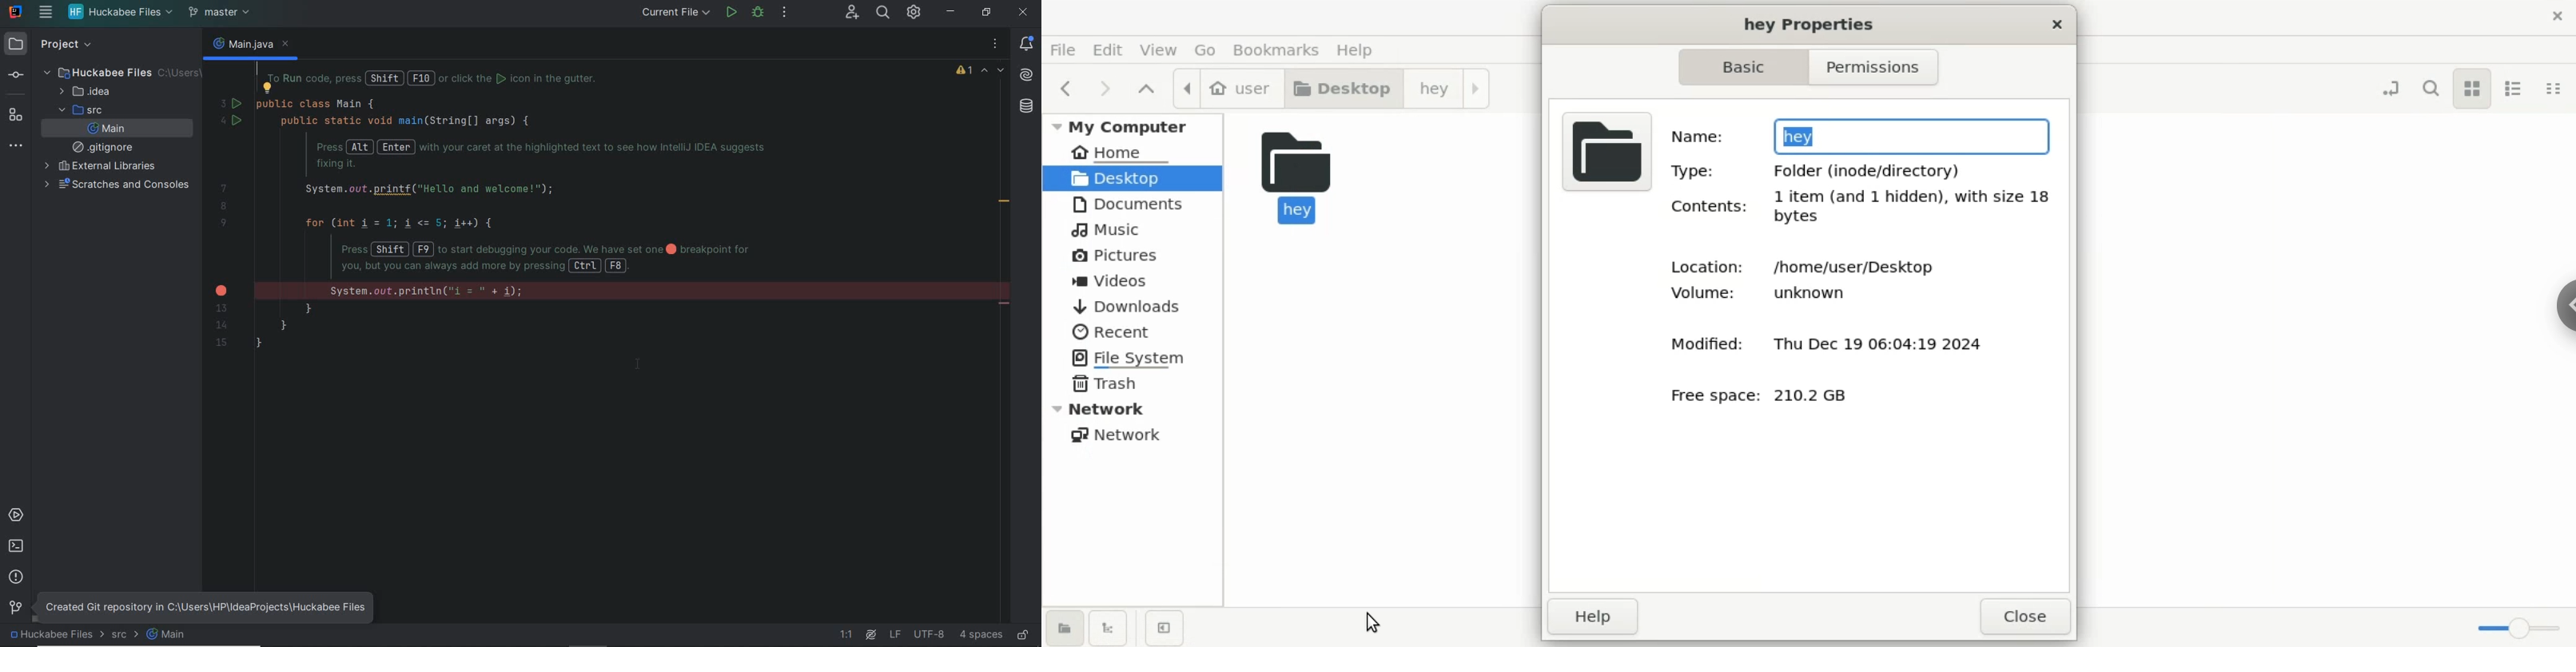 Image resolution: width=2576 pixels, height=672 pixels. I want to click on codes, so click(546, 204).